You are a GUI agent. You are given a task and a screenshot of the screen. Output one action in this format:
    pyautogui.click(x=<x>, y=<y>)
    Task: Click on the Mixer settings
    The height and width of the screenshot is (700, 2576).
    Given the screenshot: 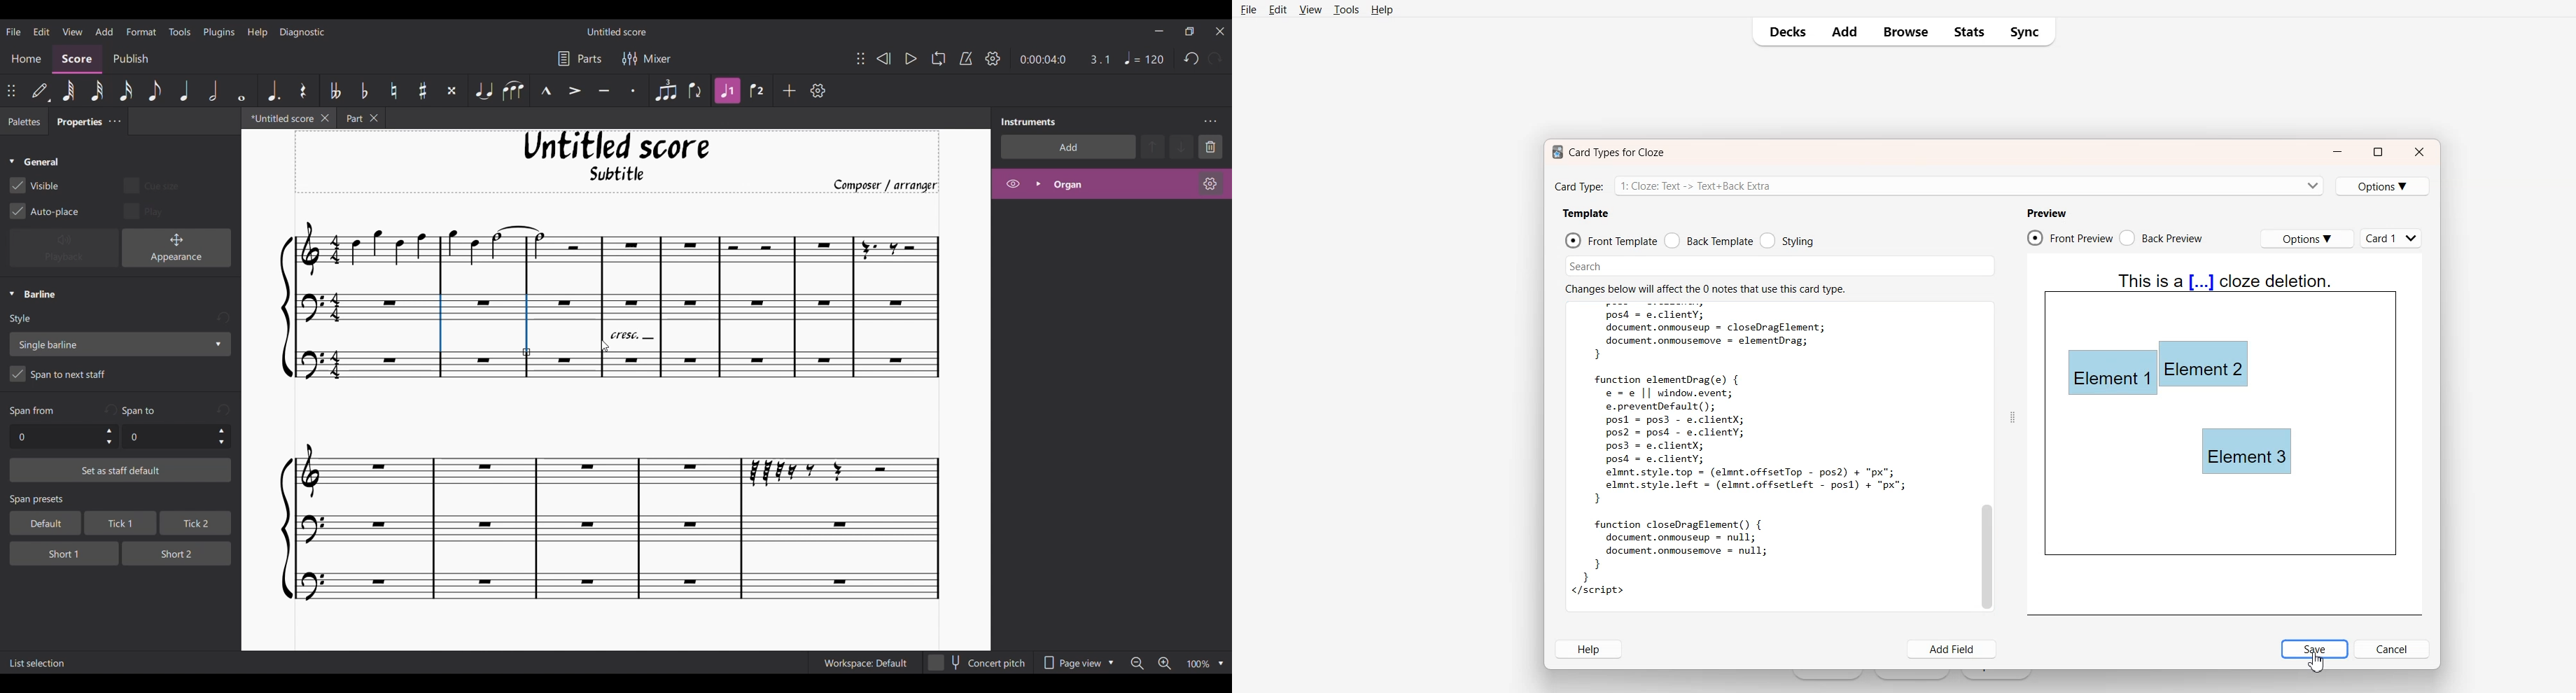 What is the action you would take?
    pyautogui.click(x=647, y=58)
    